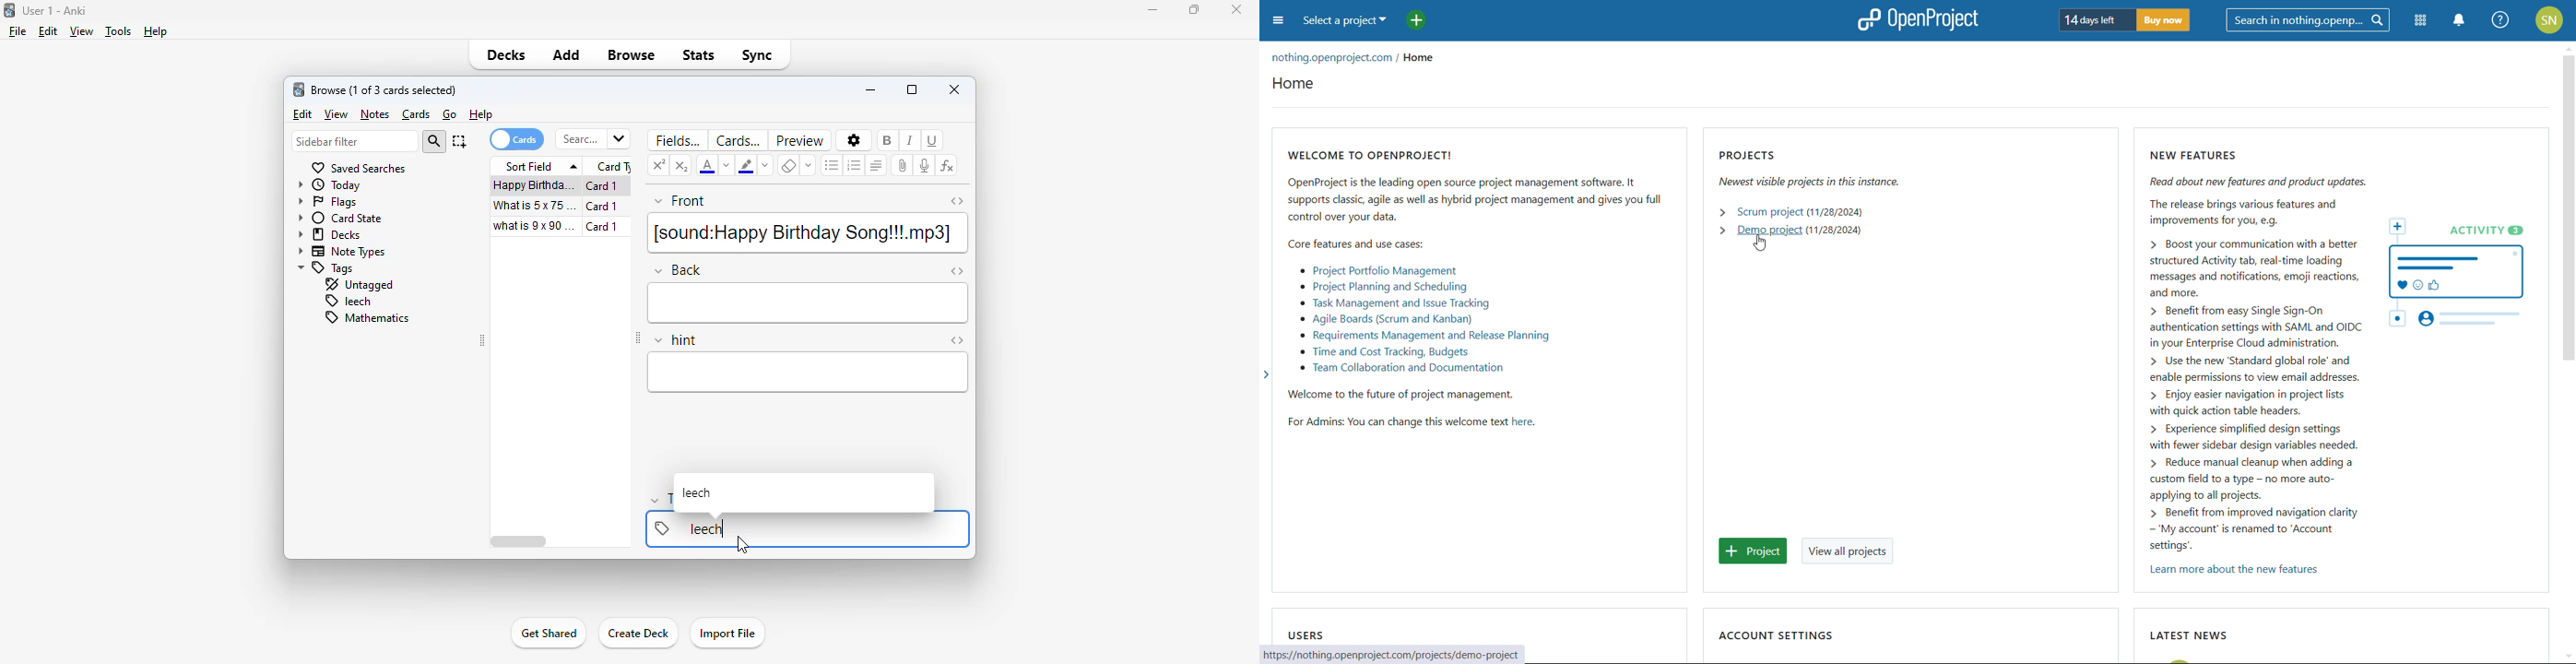 Image resolution: width=2576 pixels, height=672 pixels. What do you see at coordinates (330, 185) in the screenshot?
I see `today` at bounding box center [330, 185].